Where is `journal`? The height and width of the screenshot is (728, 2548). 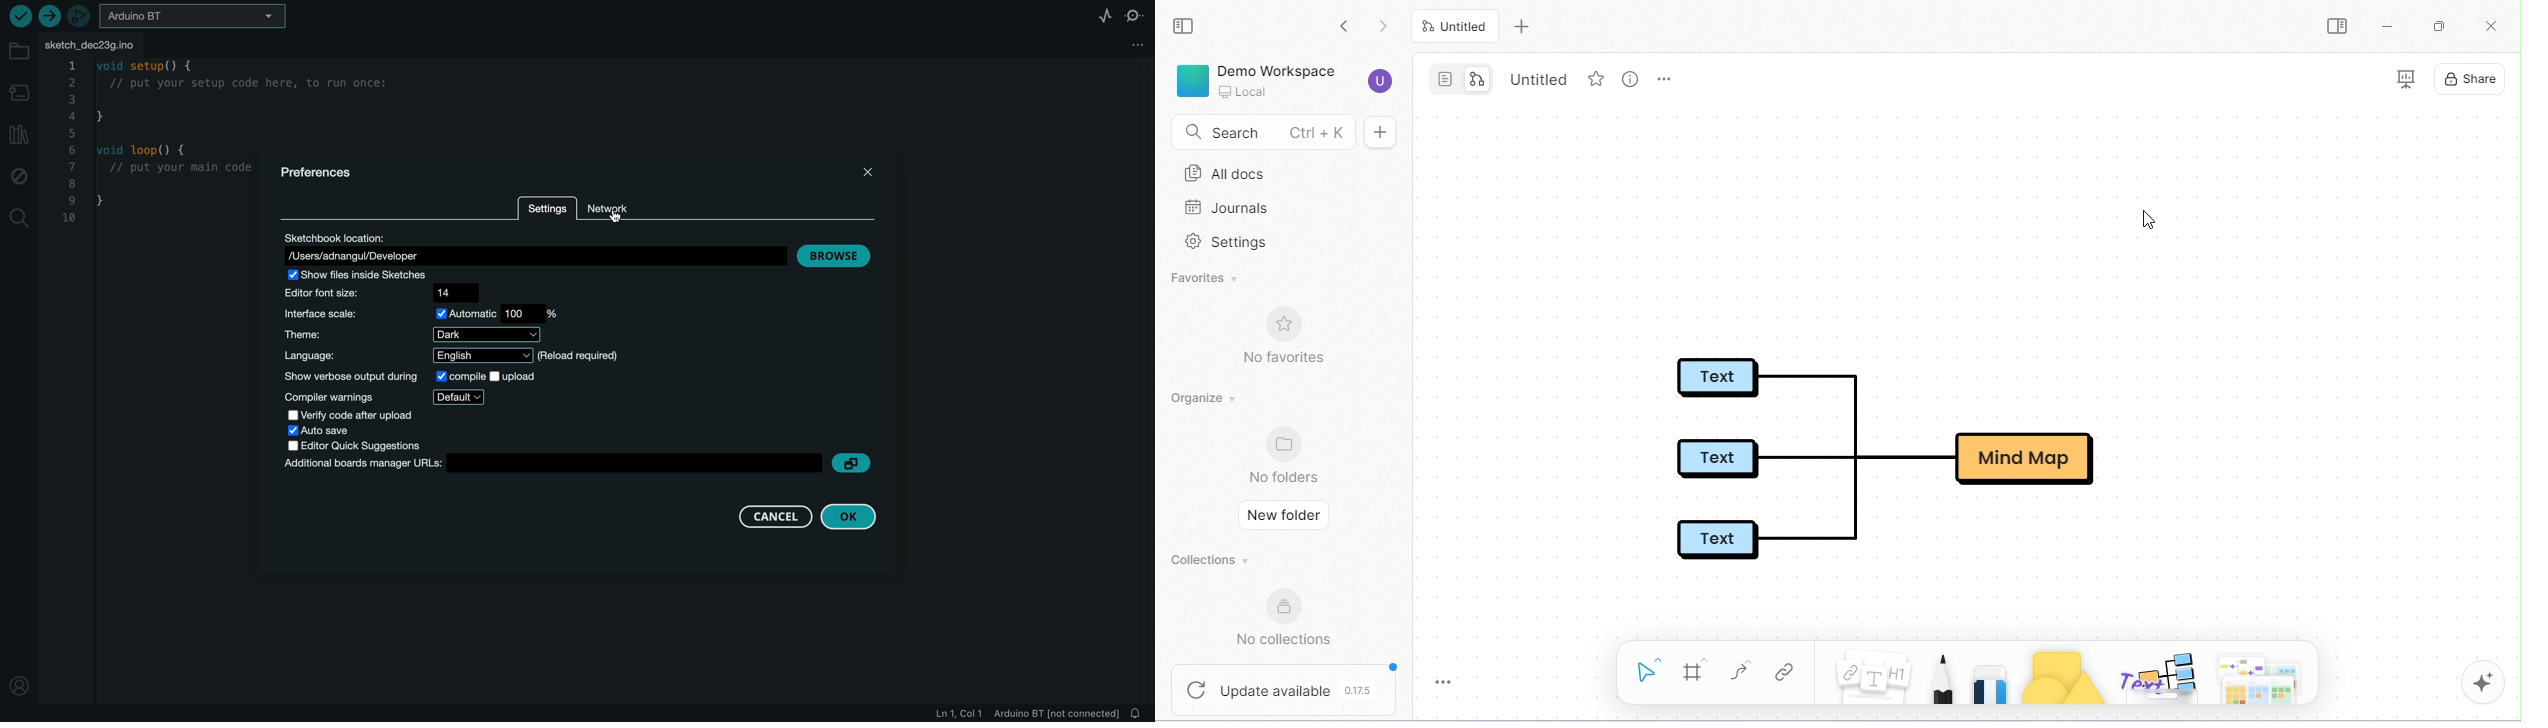 journal is located at coordinates (1226, 209).